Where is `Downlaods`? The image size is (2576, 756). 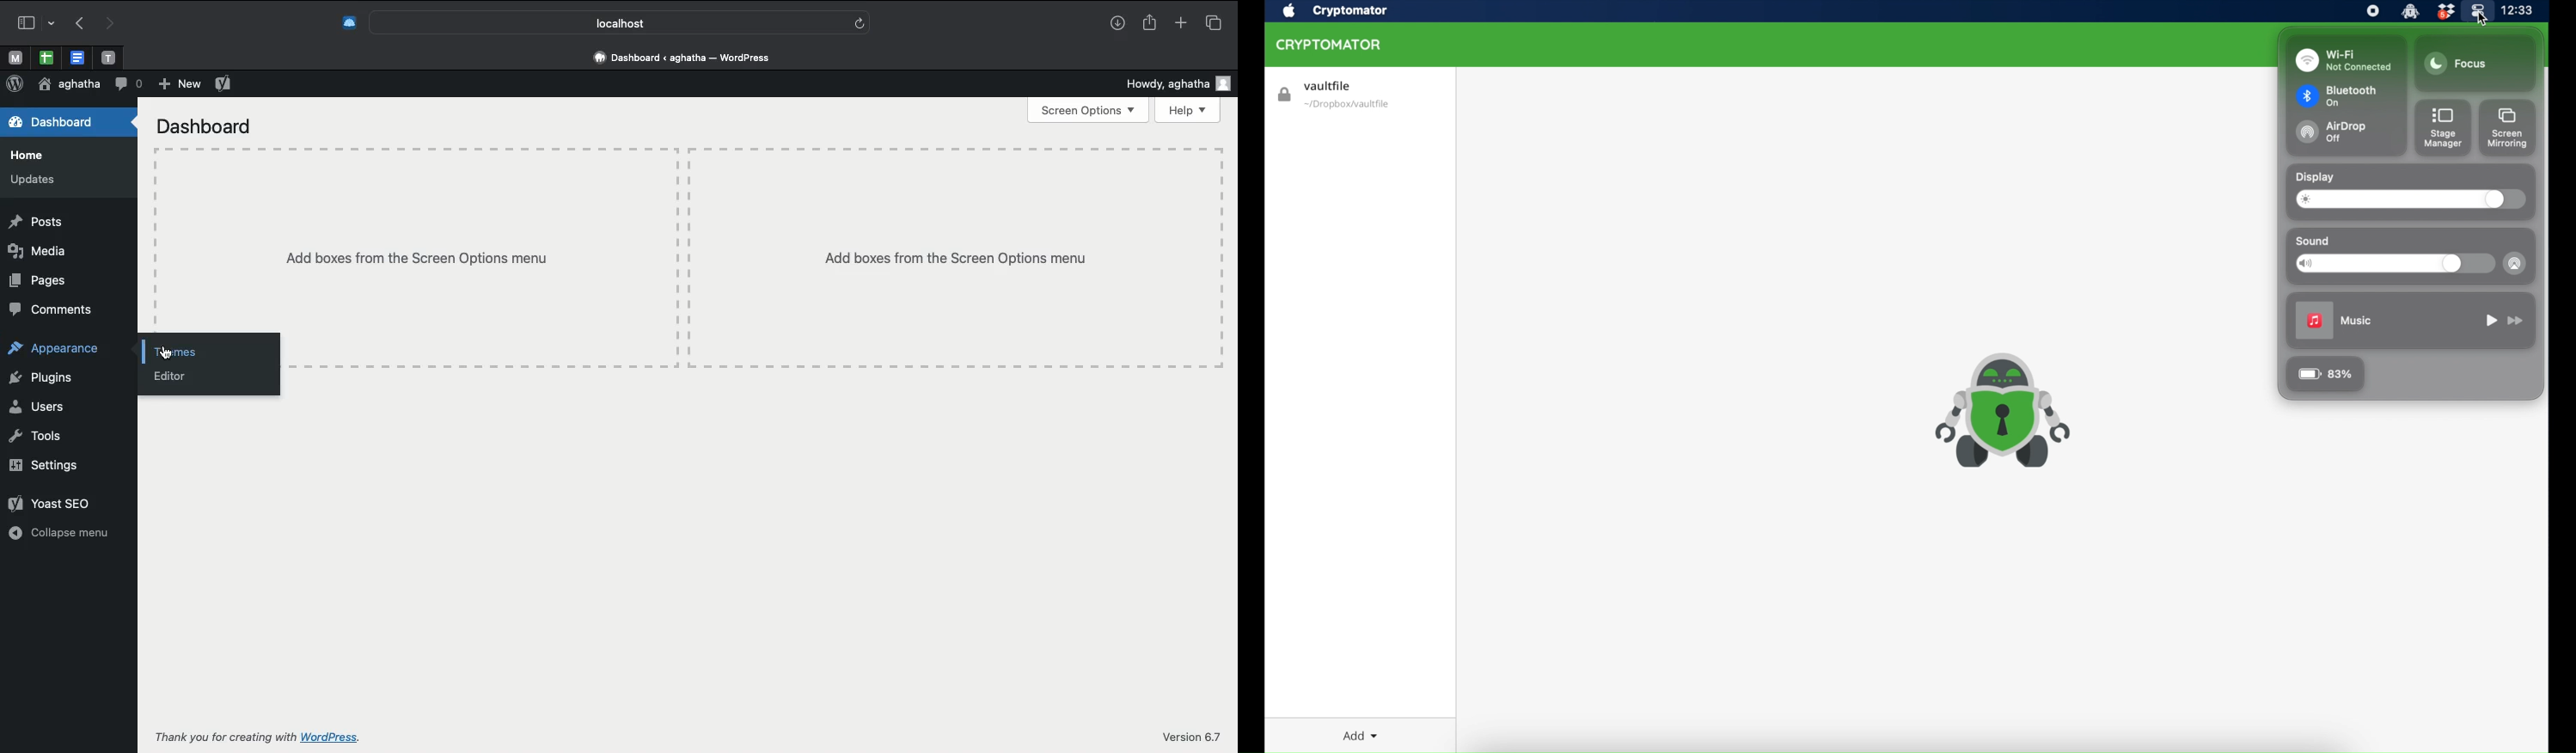 Downlaods is located at coordinates (1117, 25).